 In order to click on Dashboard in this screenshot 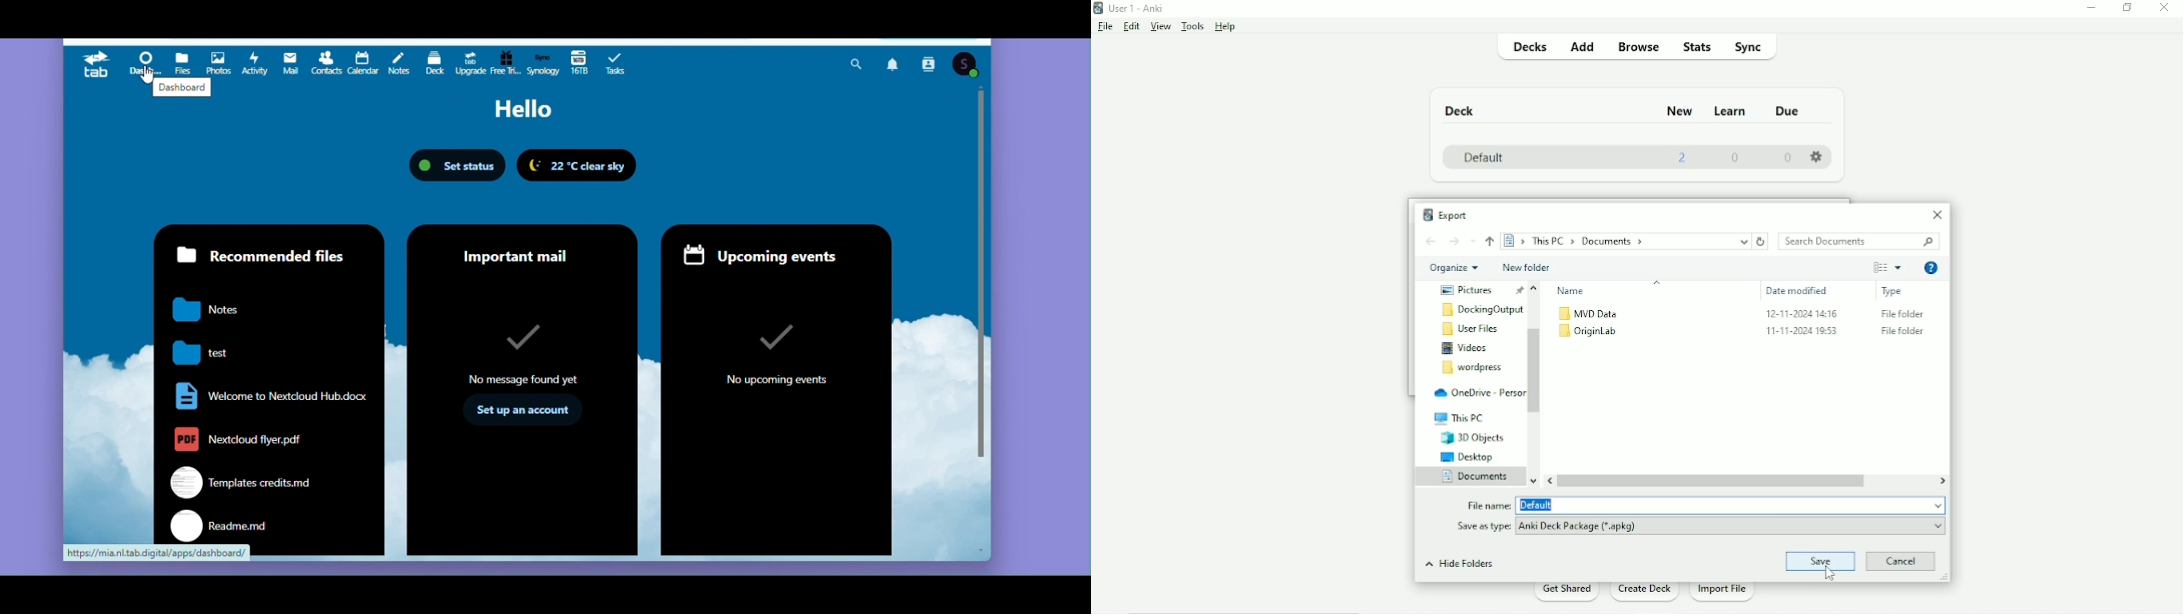, I will do `click(185, 87)`.